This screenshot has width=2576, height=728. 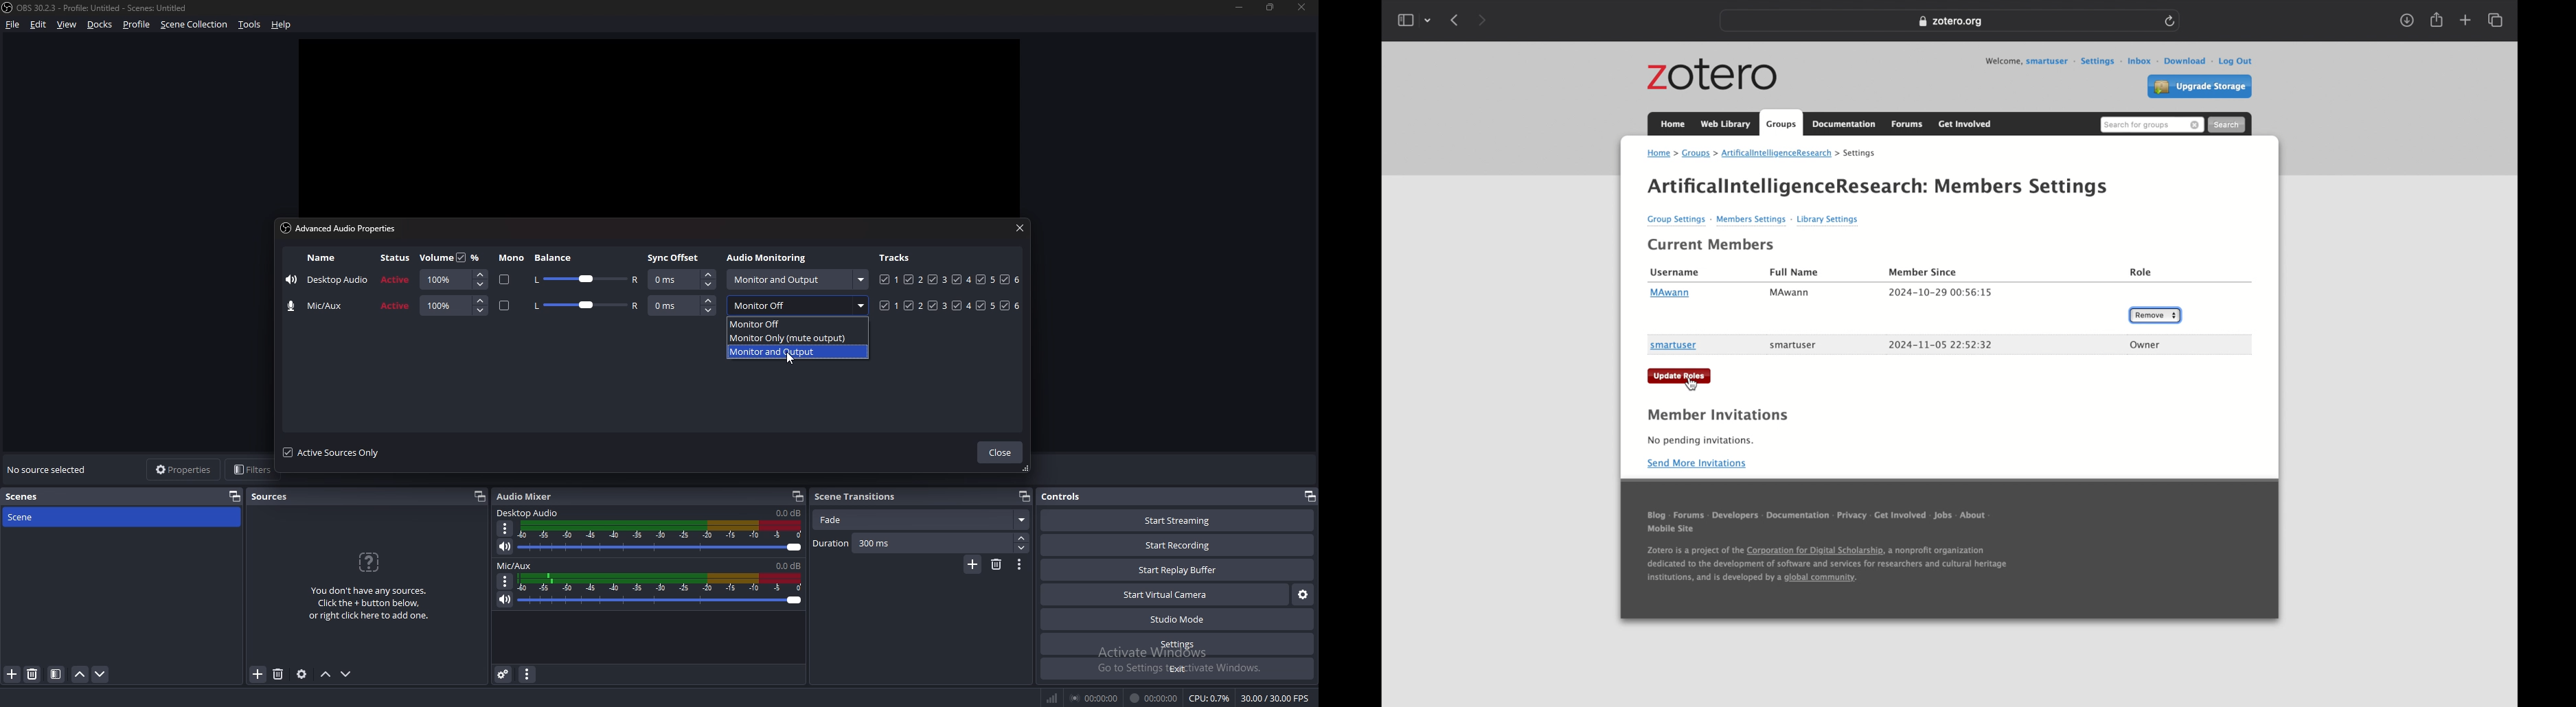 What do you see at coordinates (1179, 544) in the screenshot?
I see `start recording` at bounding box center [1179, 544].